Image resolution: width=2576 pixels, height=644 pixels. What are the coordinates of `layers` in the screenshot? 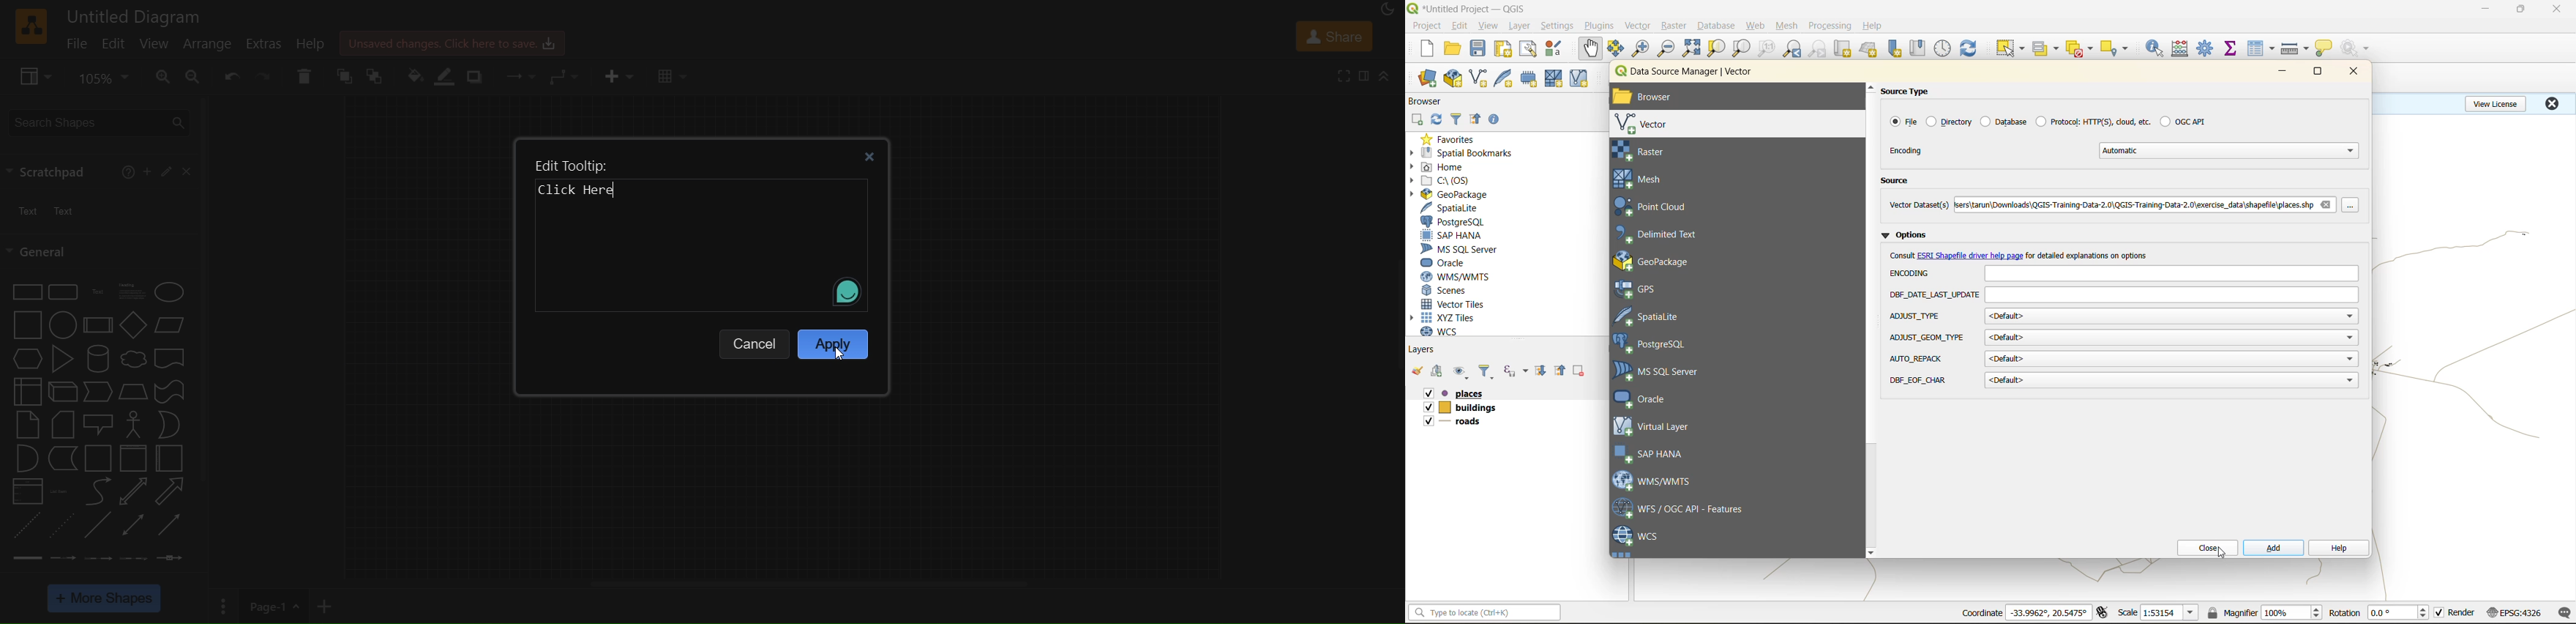 It's located at (1423, 349).